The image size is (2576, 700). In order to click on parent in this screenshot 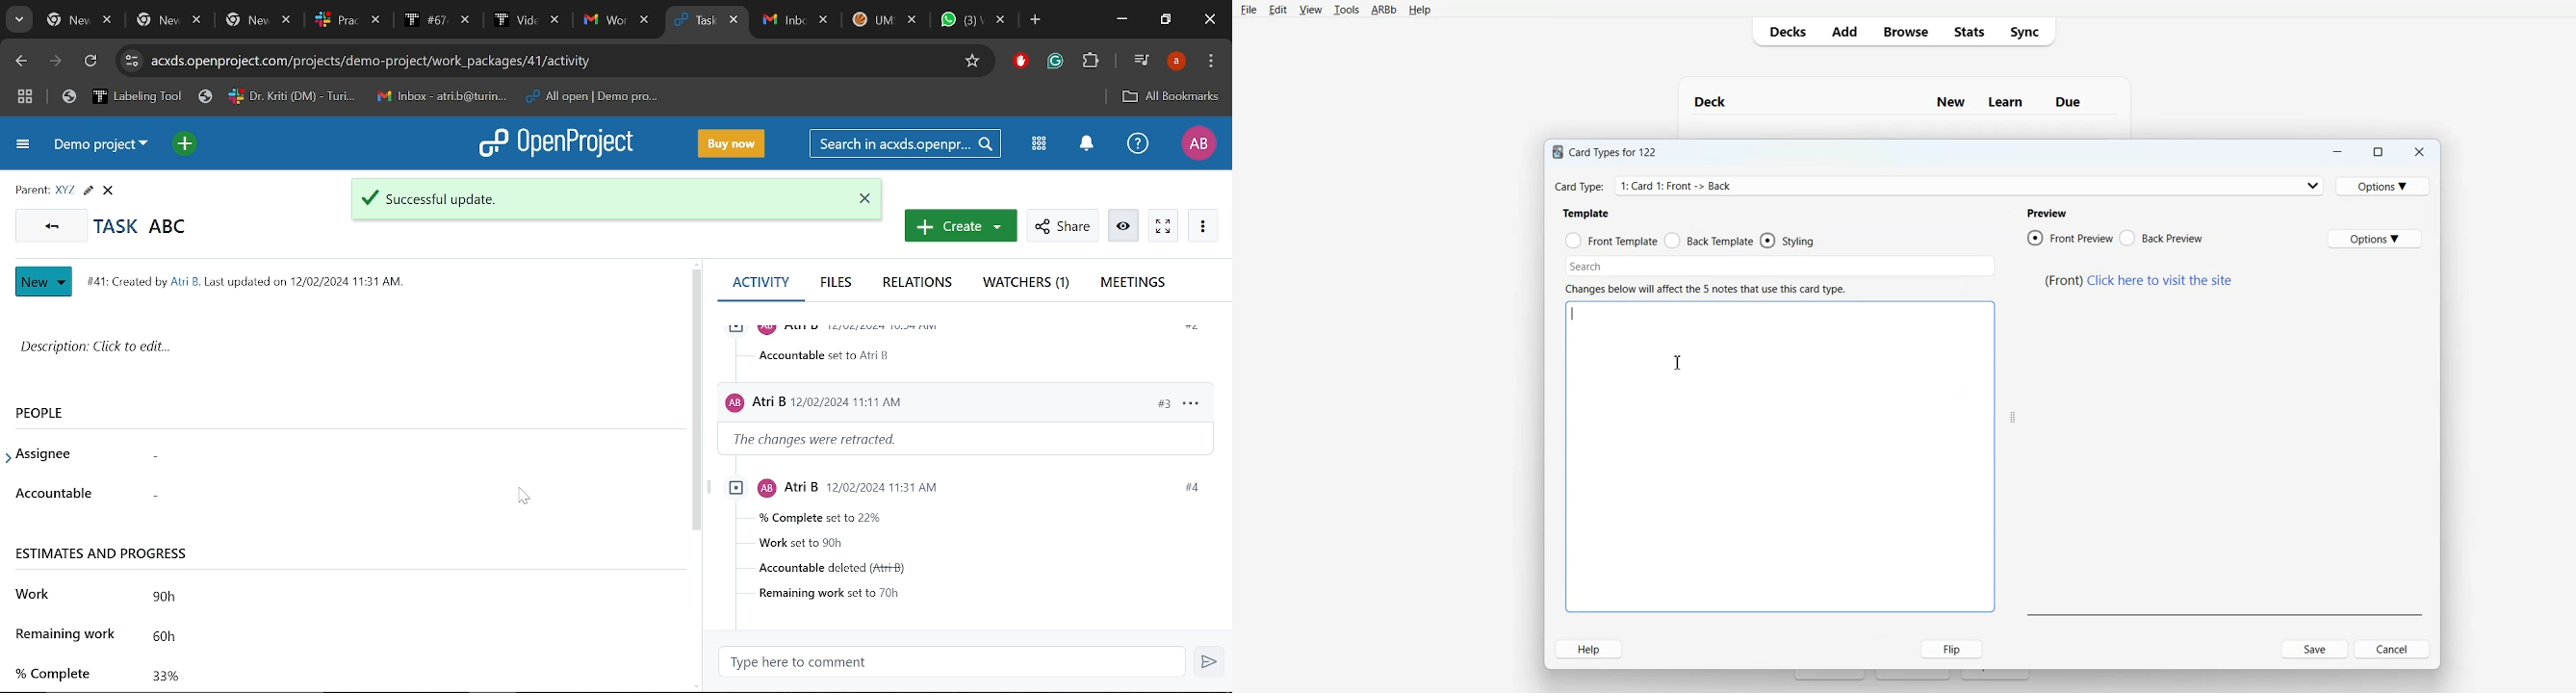, I will do `click(28, 189)`.